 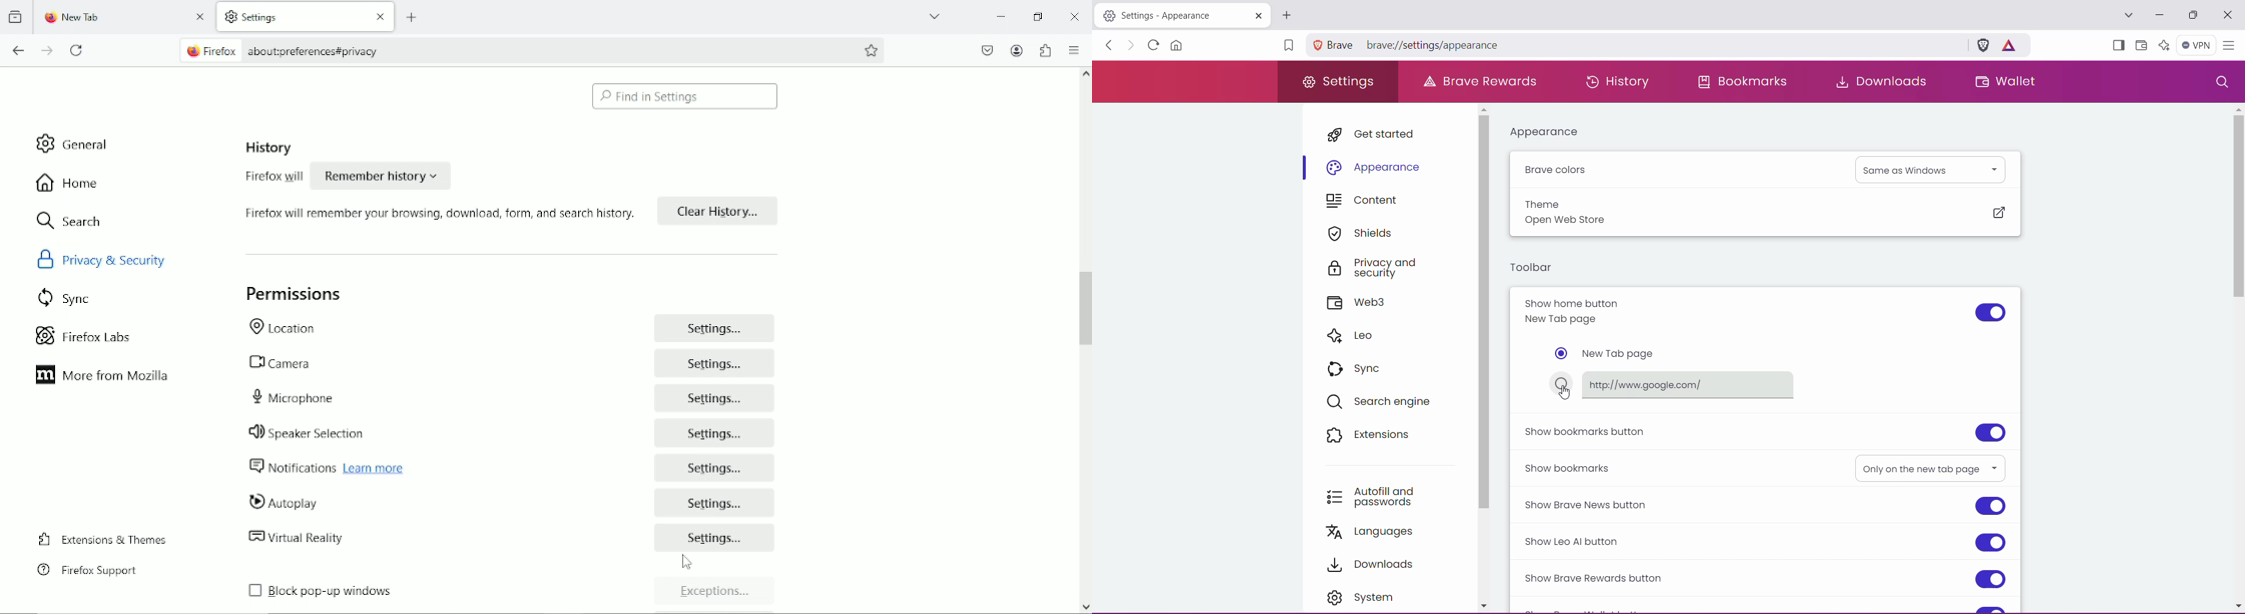 I want to click on more from mozilla, so click(x=104, y=376).